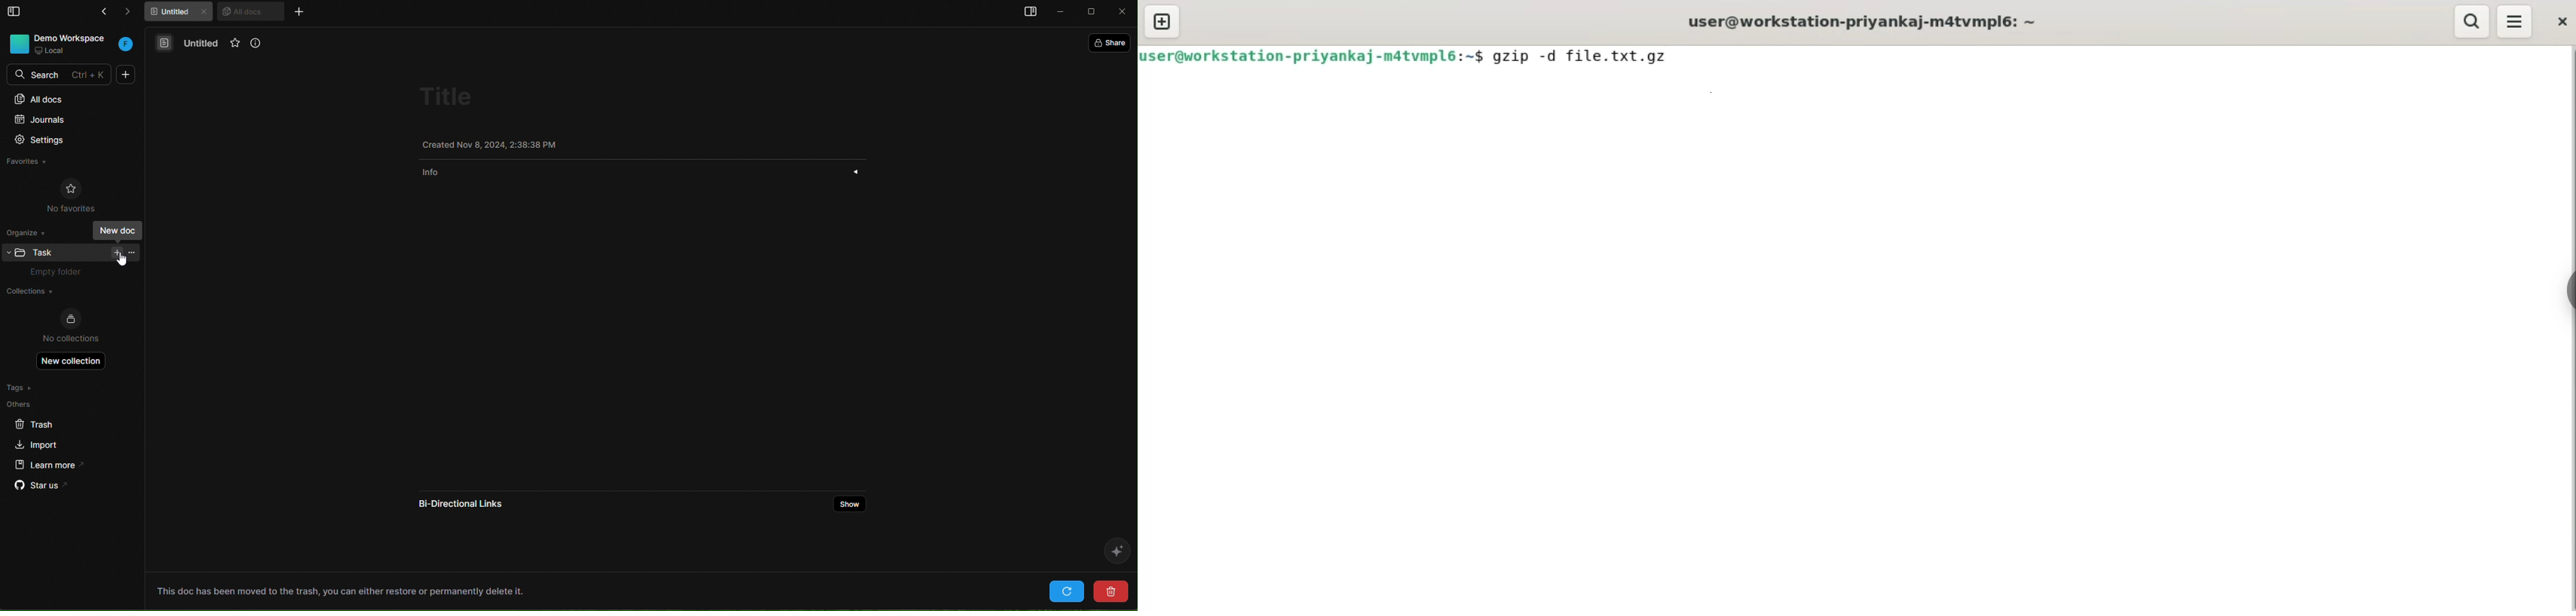 The width and height of the screenshot is (2576, 616). I want to click on share, so click(1112, 42).